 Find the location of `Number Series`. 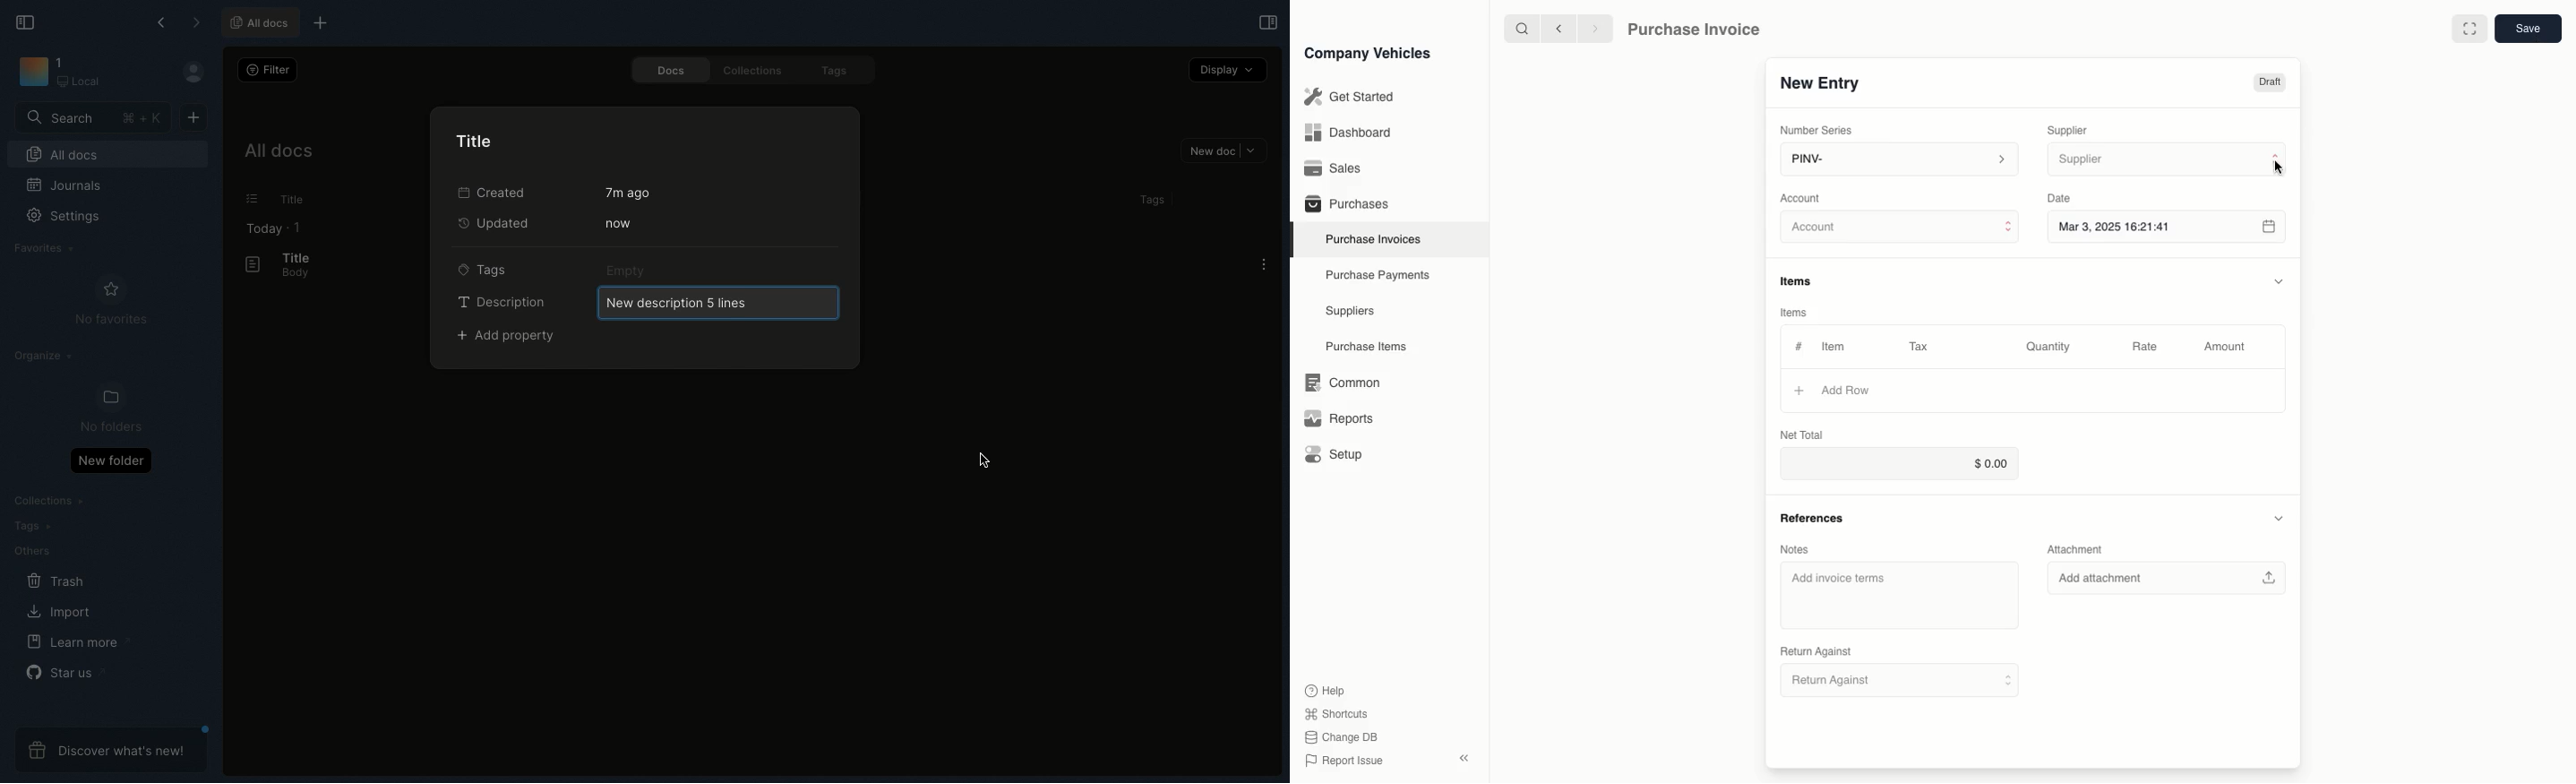

Number Series is located at coordinates (1822, 128).